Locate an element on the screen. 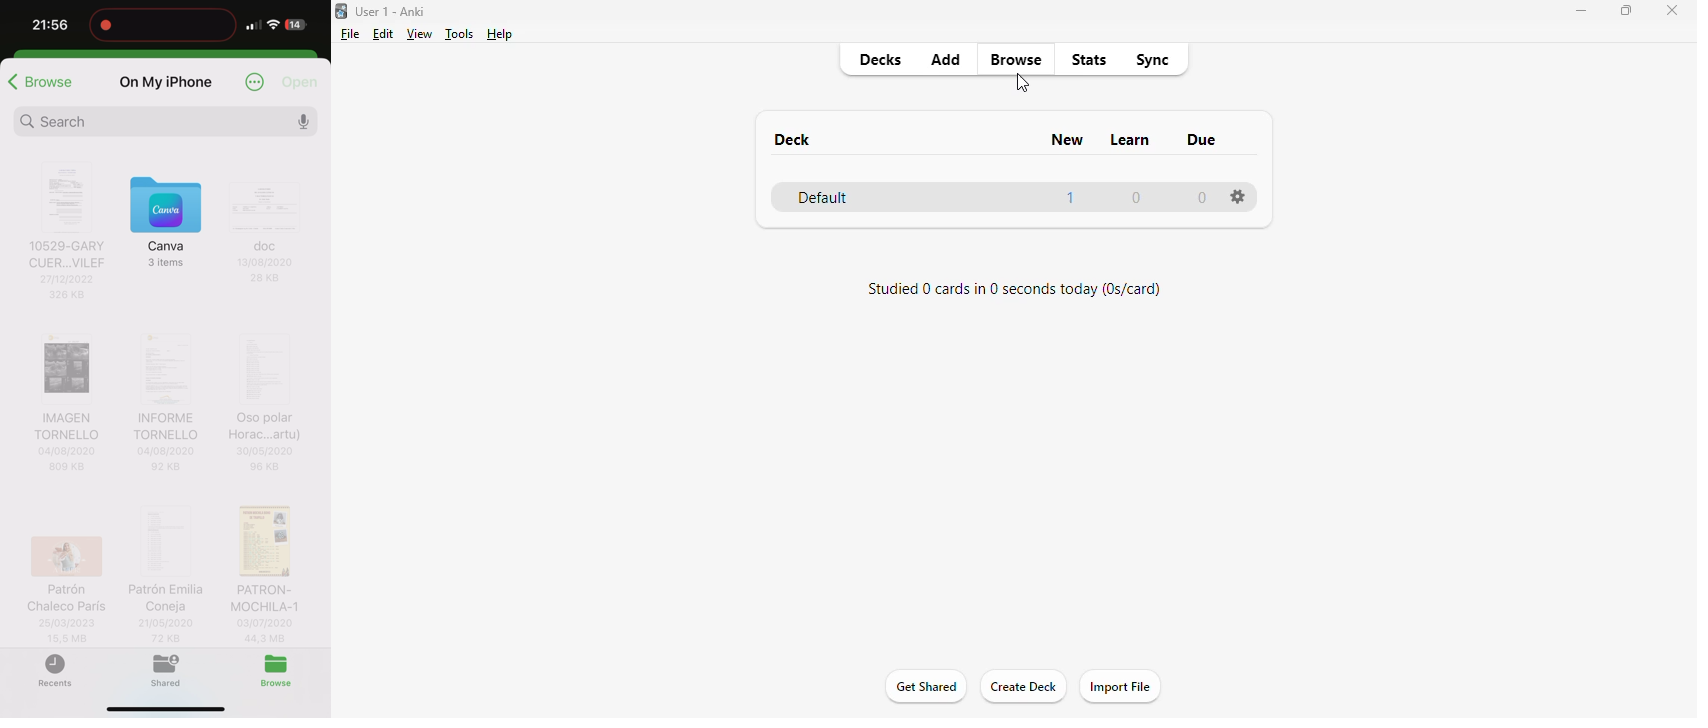 This screenshot has width=1708, height=728. recents is located at coordinates (55, 672).